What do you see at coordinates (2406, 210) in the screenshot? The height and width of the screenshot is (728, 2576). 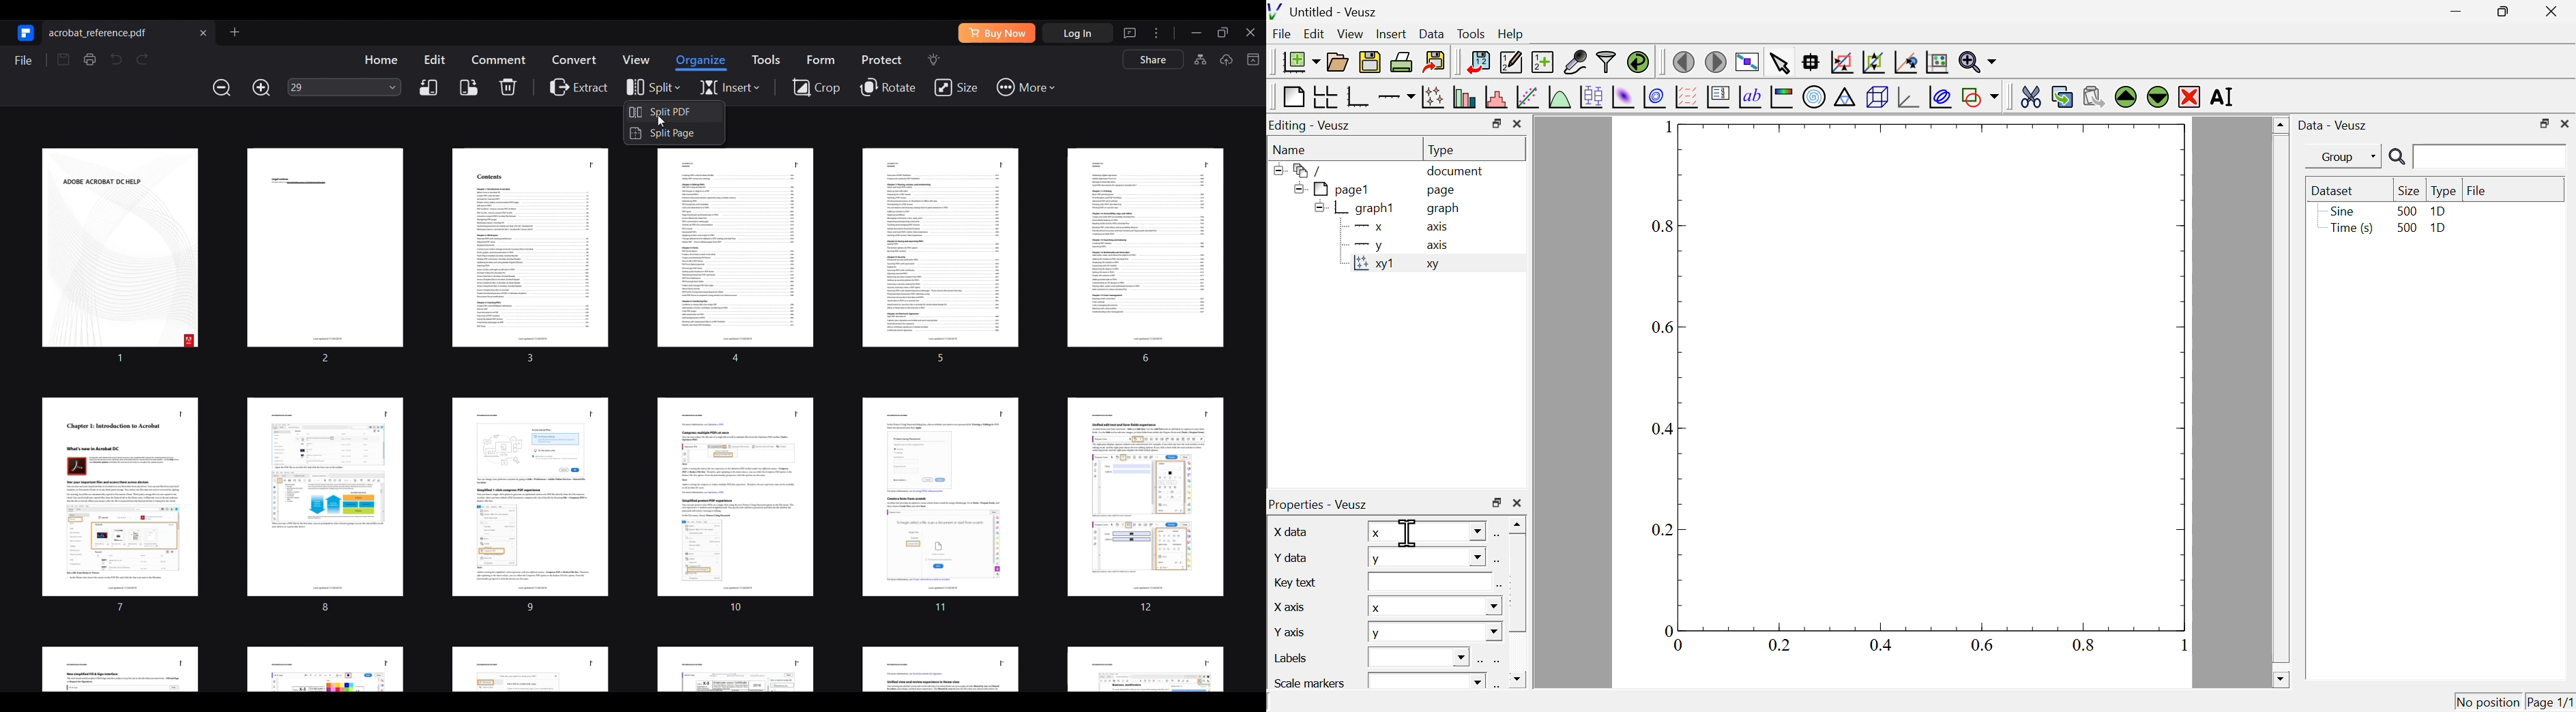 I see `500` at bounding box center [2406, 210].